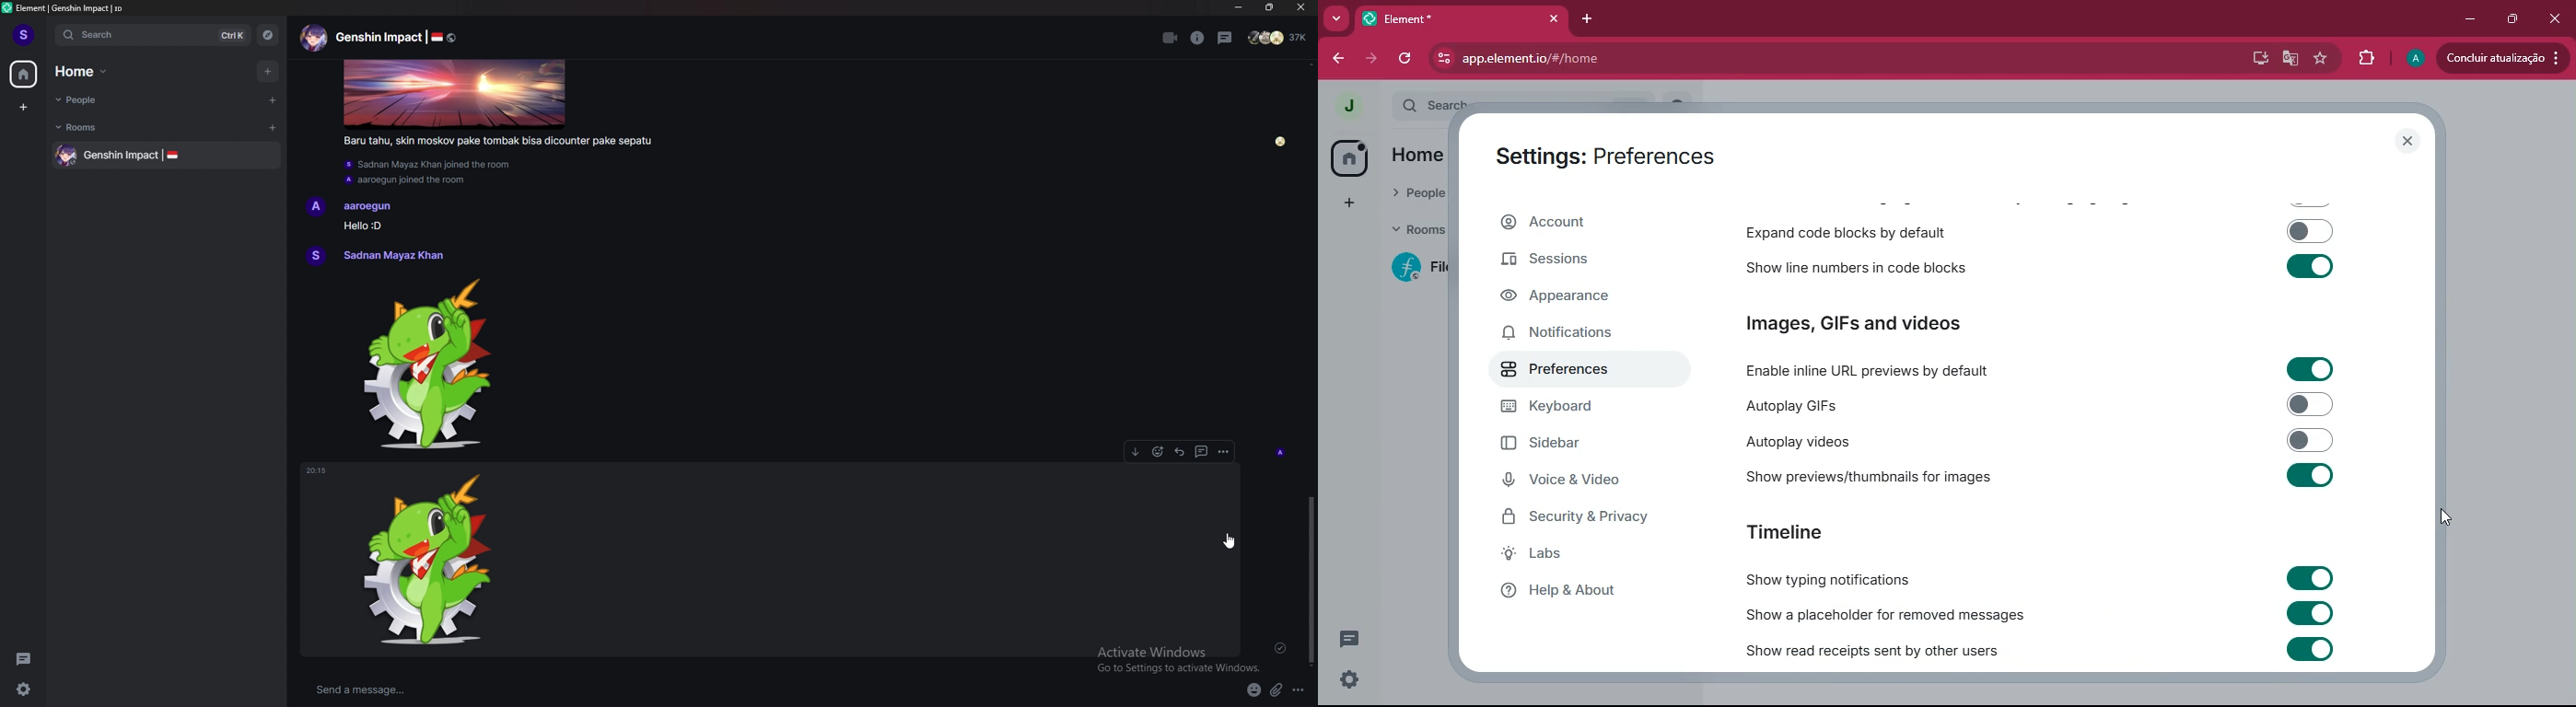  I want to click on resize, so click(1270, 8).